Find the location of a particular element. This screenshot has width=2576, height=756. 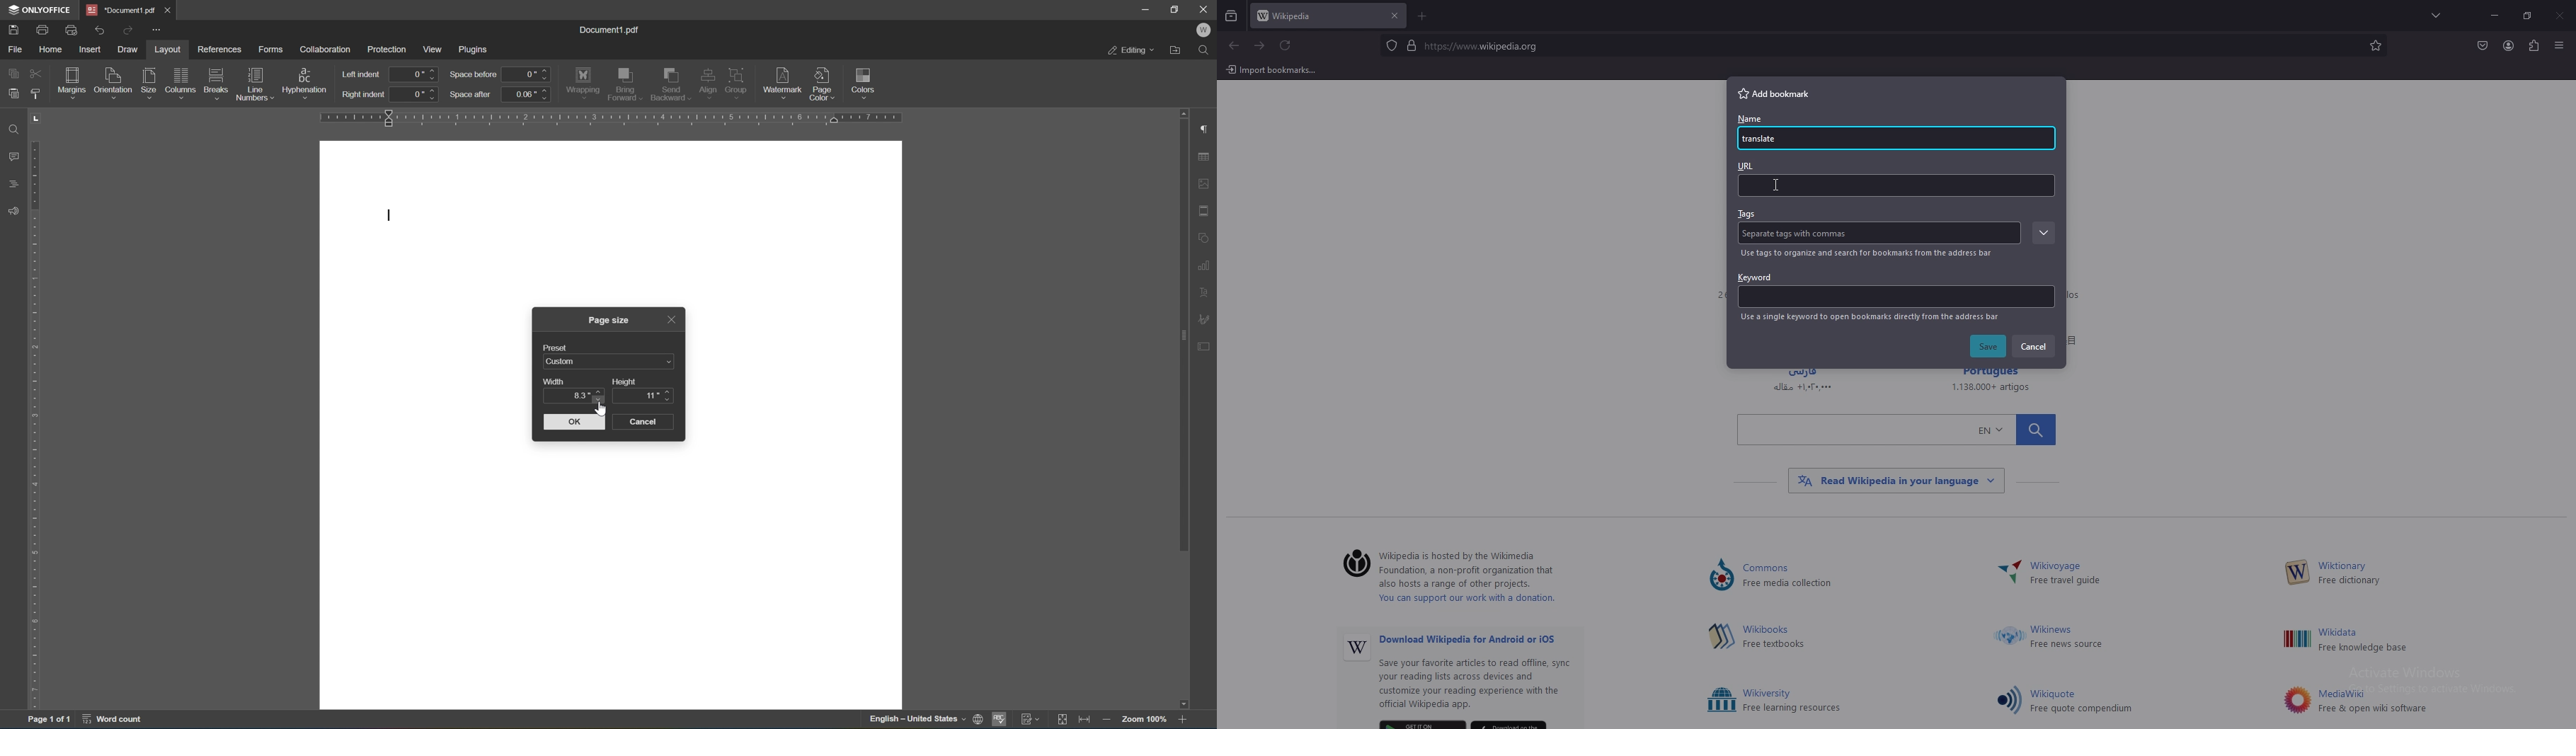

orientation is located at coordinates (113, 81).